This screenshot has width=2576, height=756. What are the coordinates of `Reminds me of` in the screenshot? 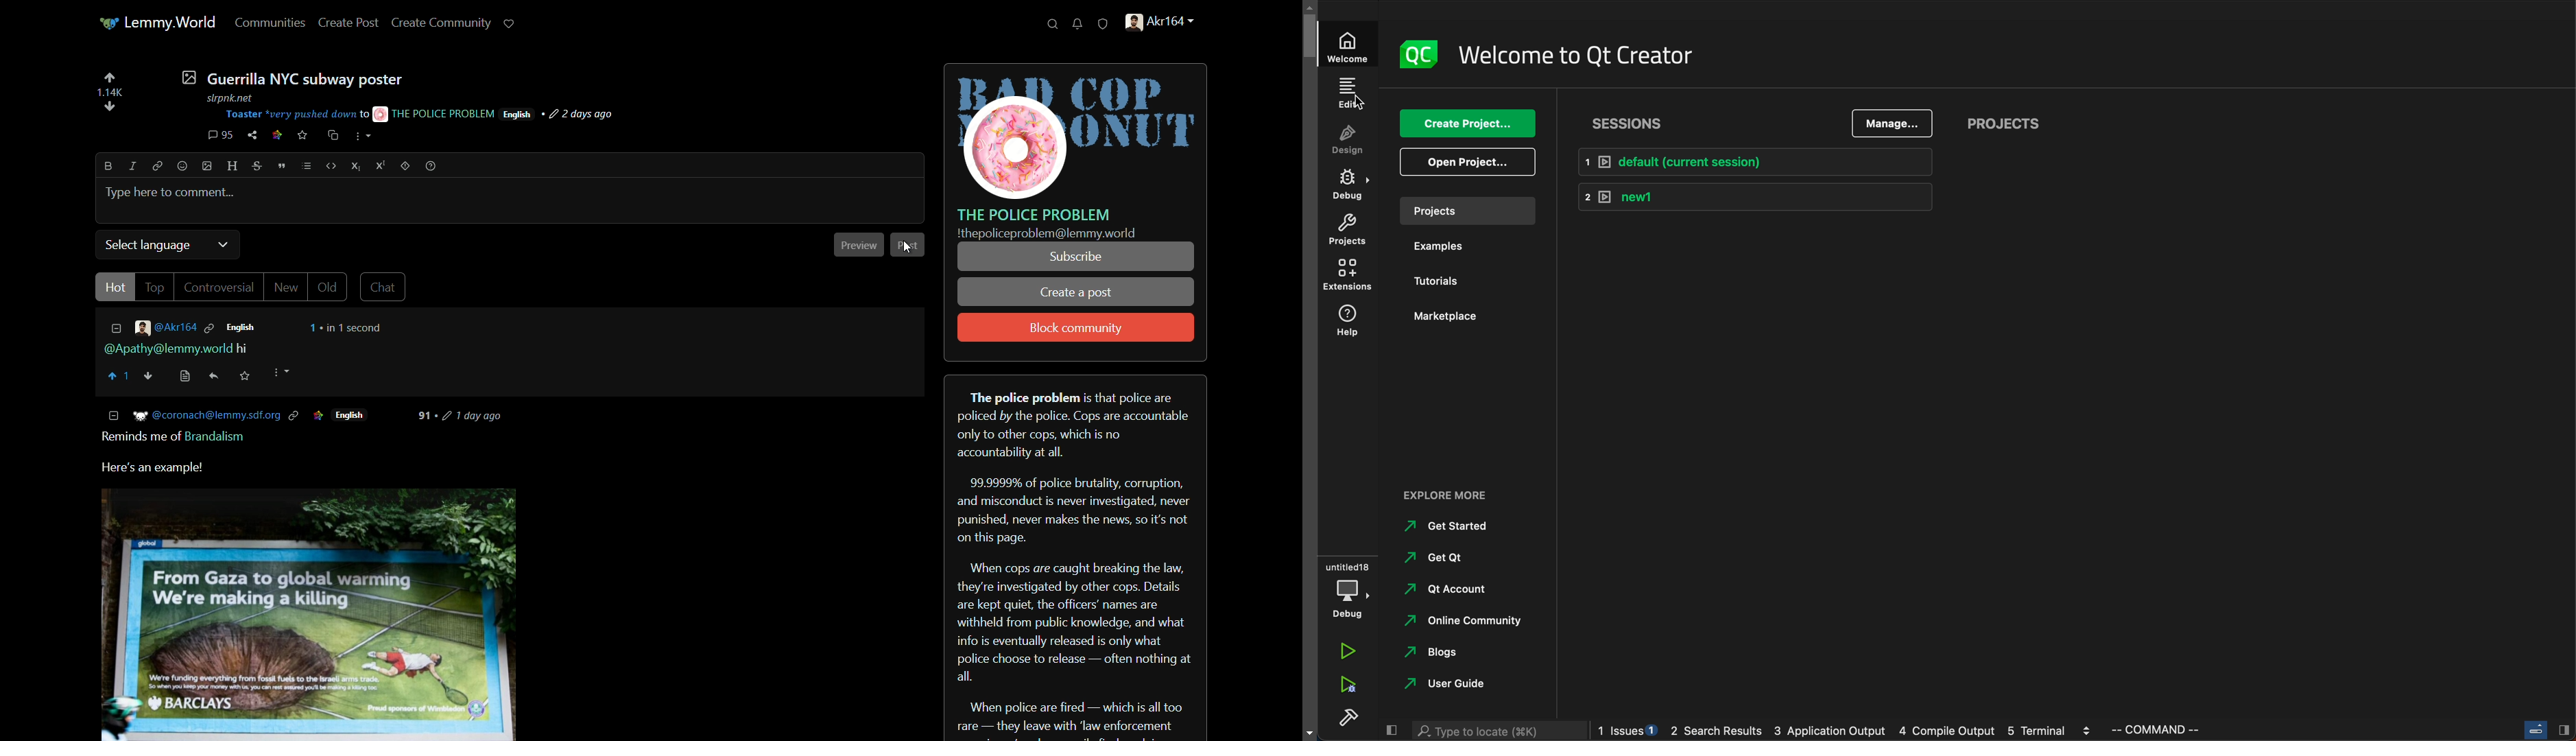 It's located at (142, 436).